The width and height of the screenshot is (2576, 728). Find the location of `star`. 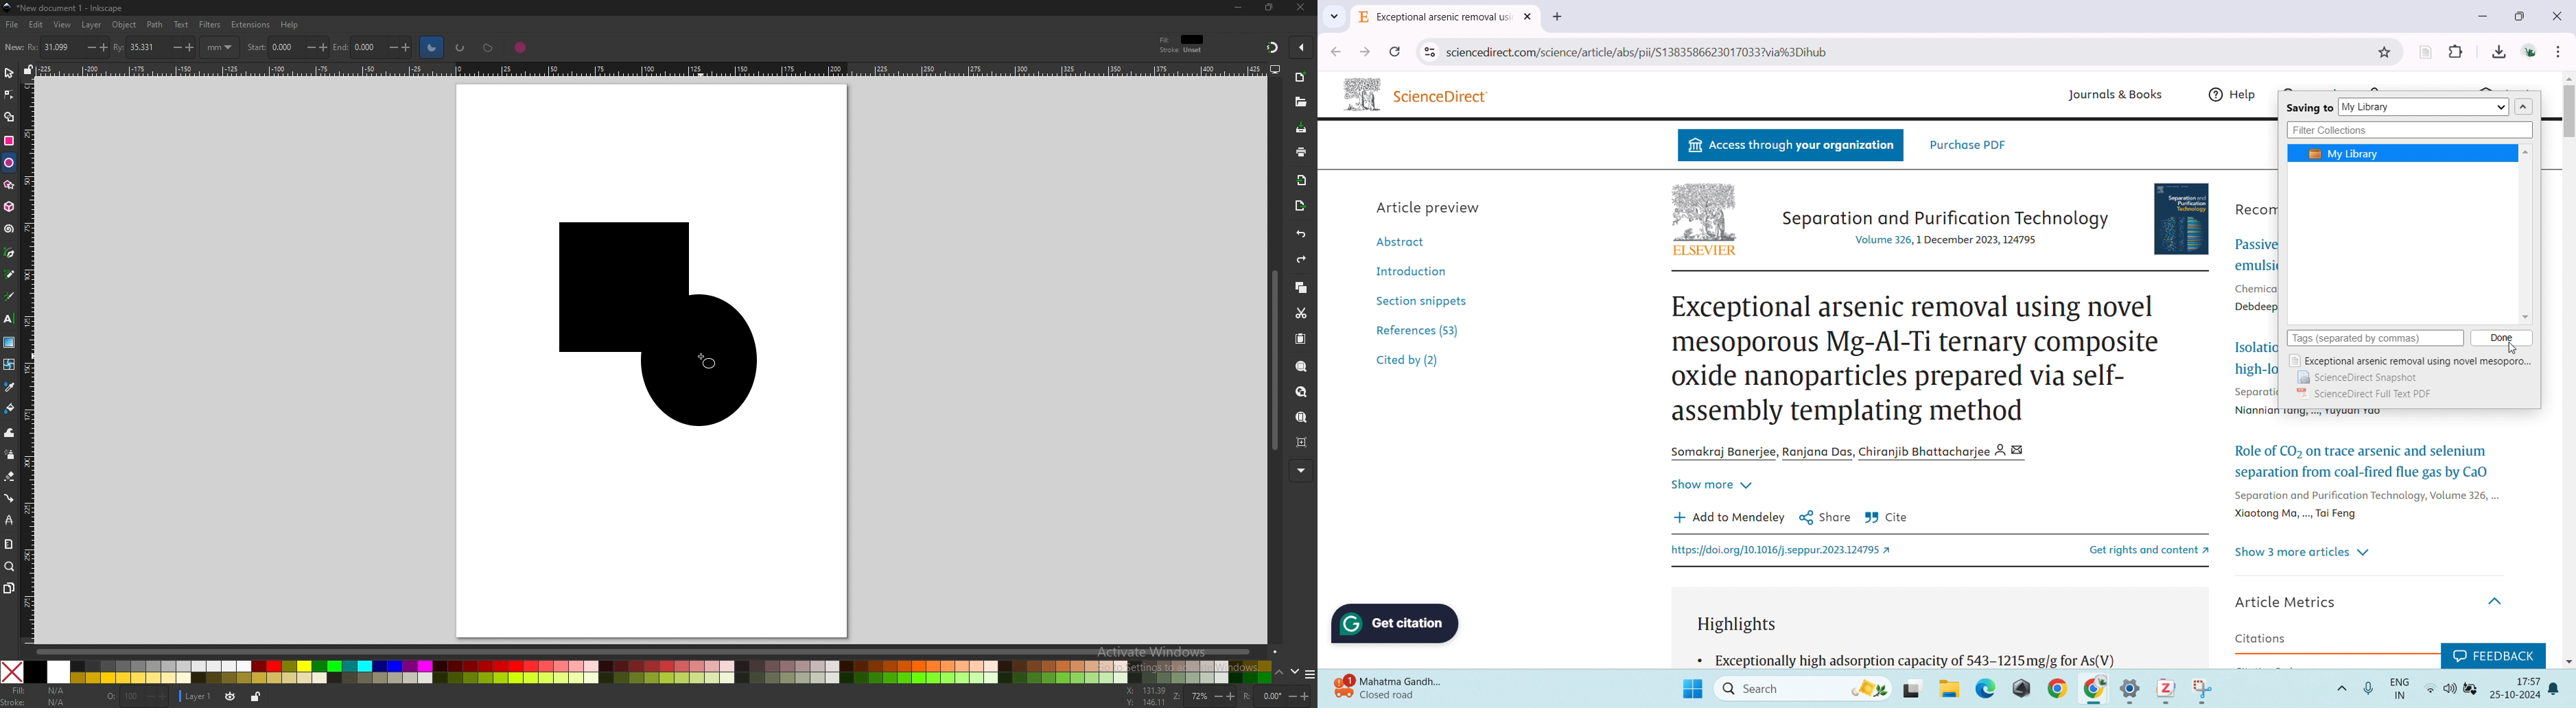

star is located at coordinates (9, 185).